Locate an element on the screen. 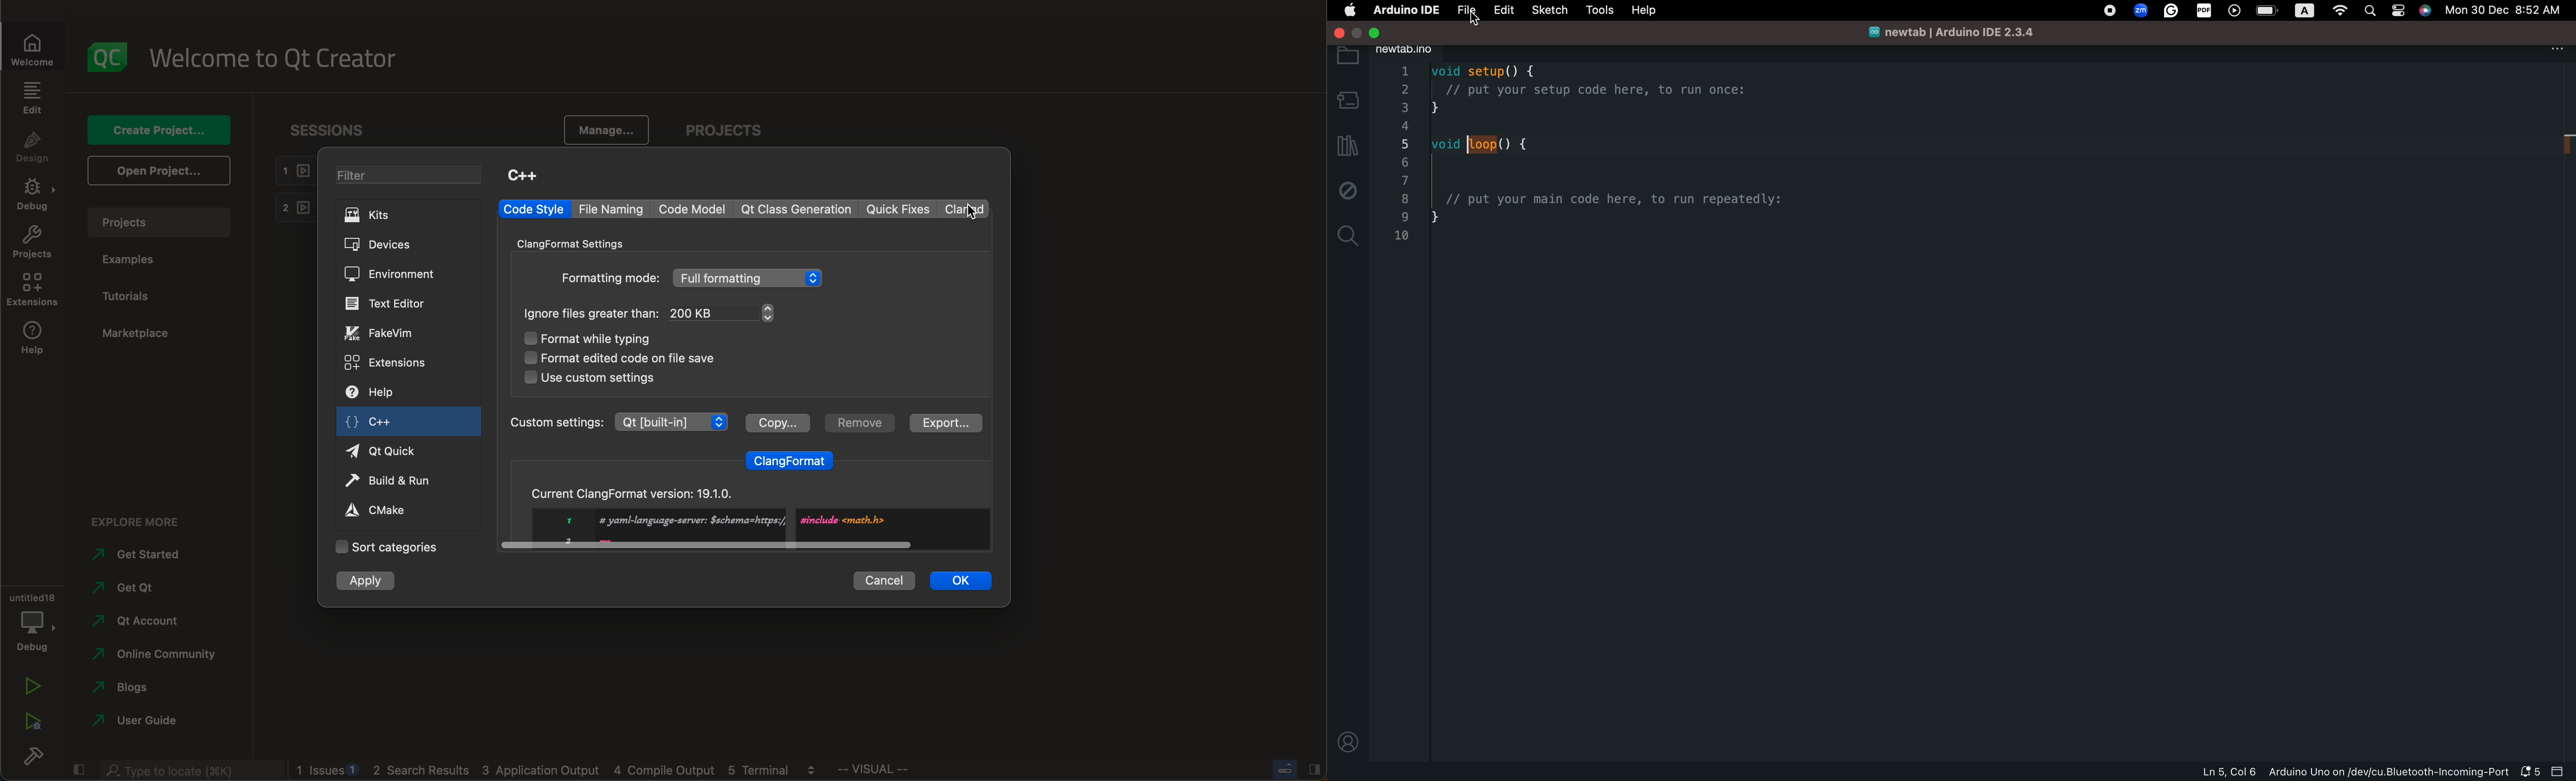 This screenshot has width=2576, height=784. custom settings is located at coordinates (601, 378).